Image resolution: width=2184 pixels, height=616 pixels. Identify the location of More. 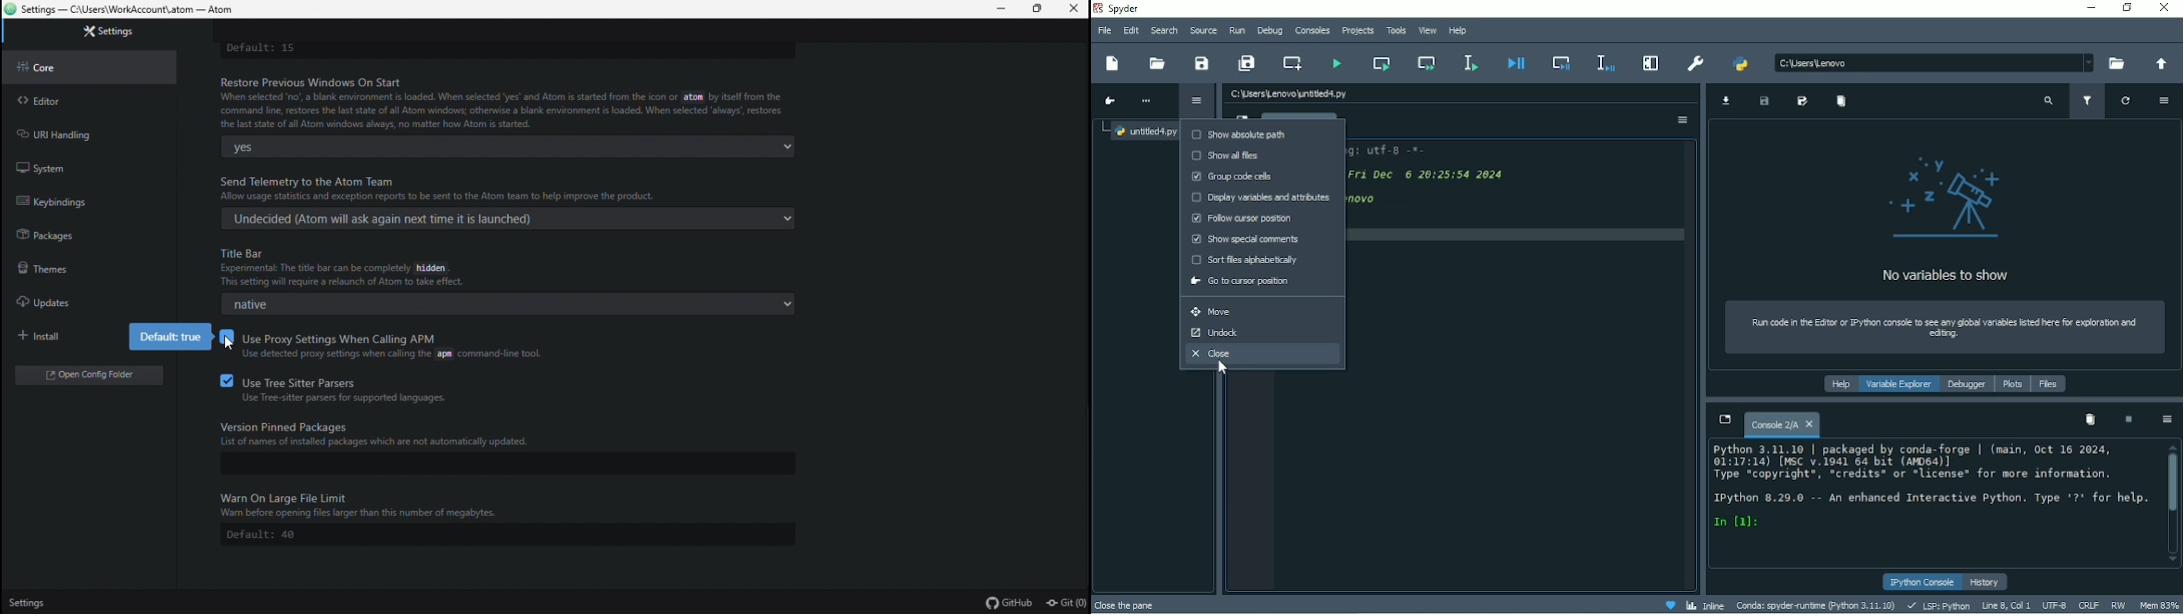
(1149, 100).